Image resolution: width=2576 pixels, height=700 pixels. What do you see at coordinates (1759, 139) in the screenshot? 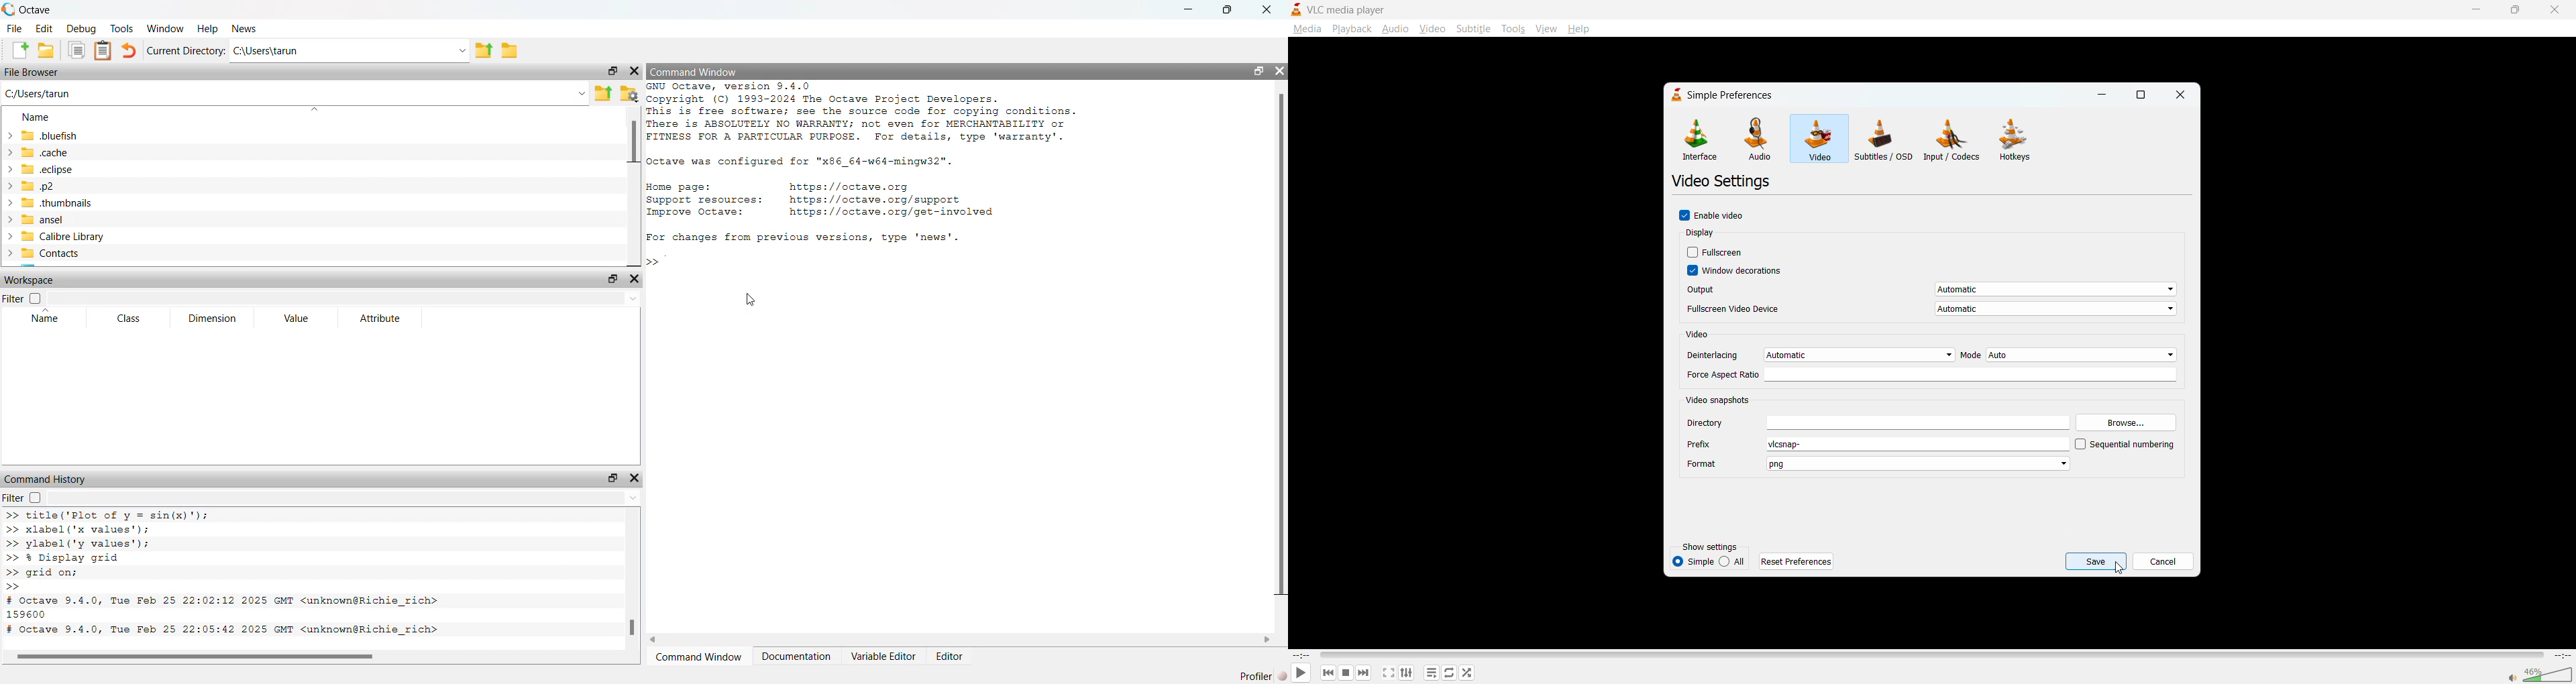
I see `audio` at bounding box center [1759, 139].